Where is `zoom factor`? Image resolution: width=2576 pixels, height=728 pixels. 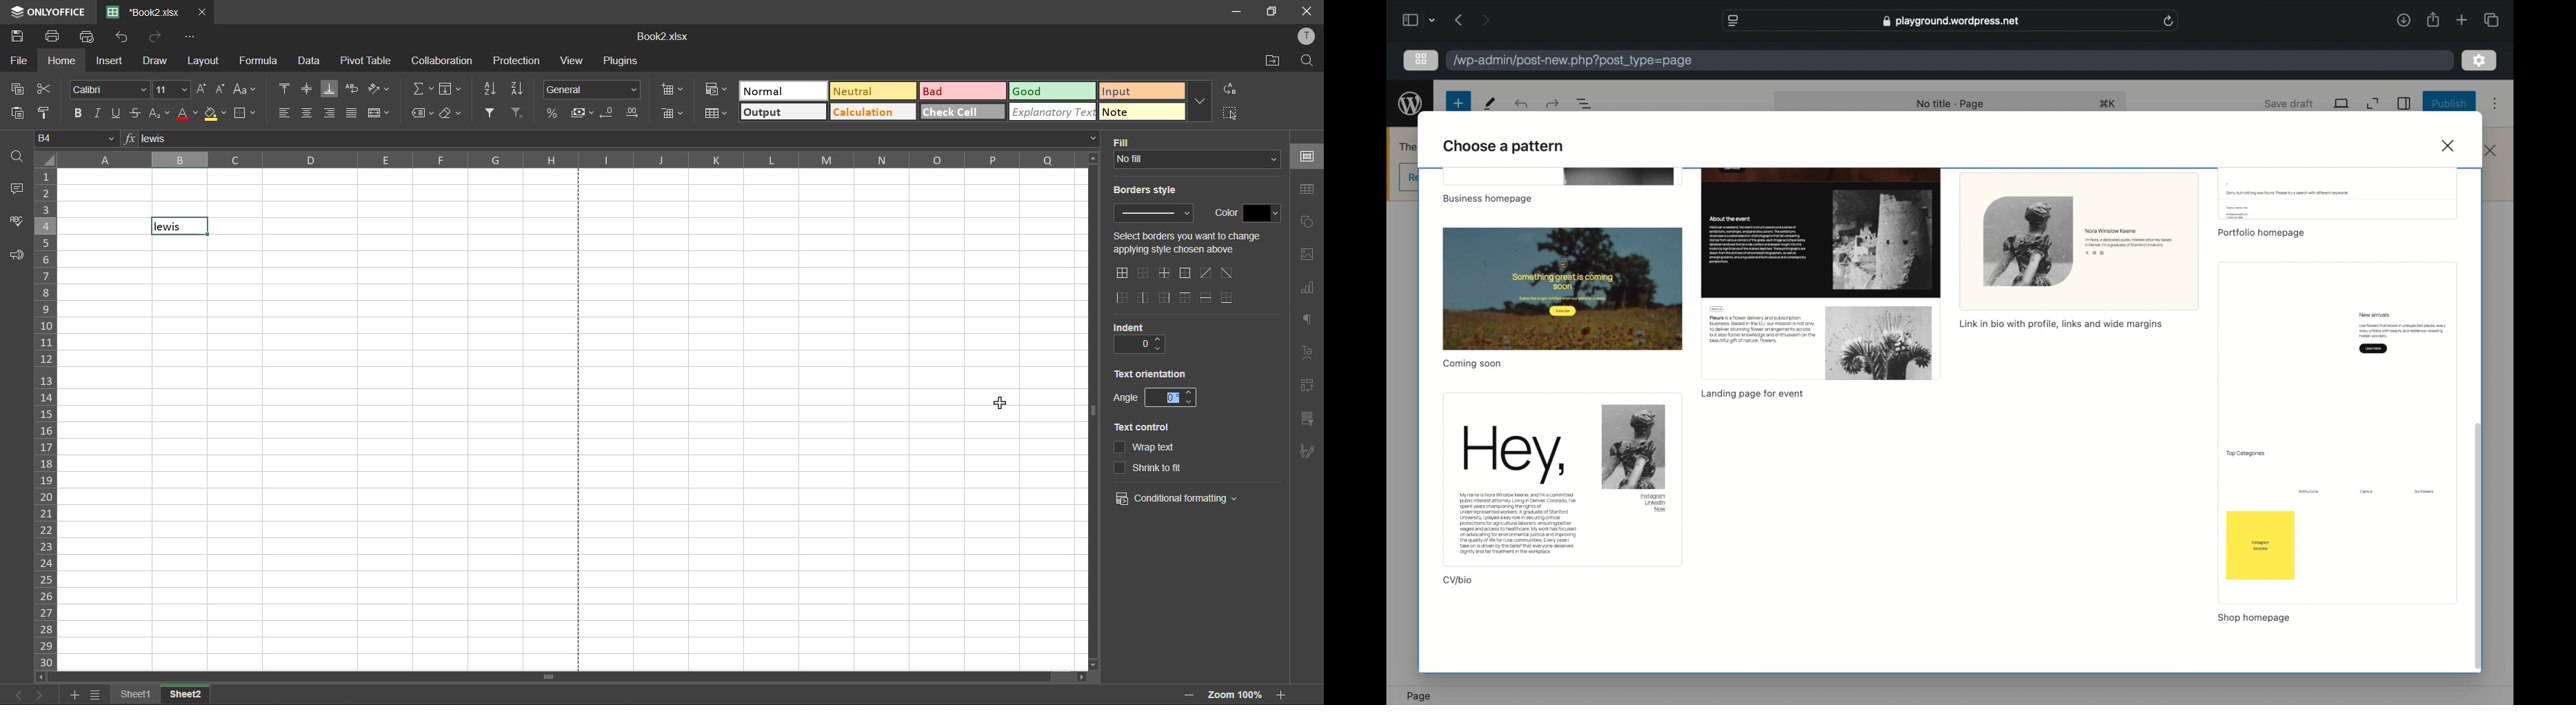
zoom factor is located at coordinates (1235, 694).